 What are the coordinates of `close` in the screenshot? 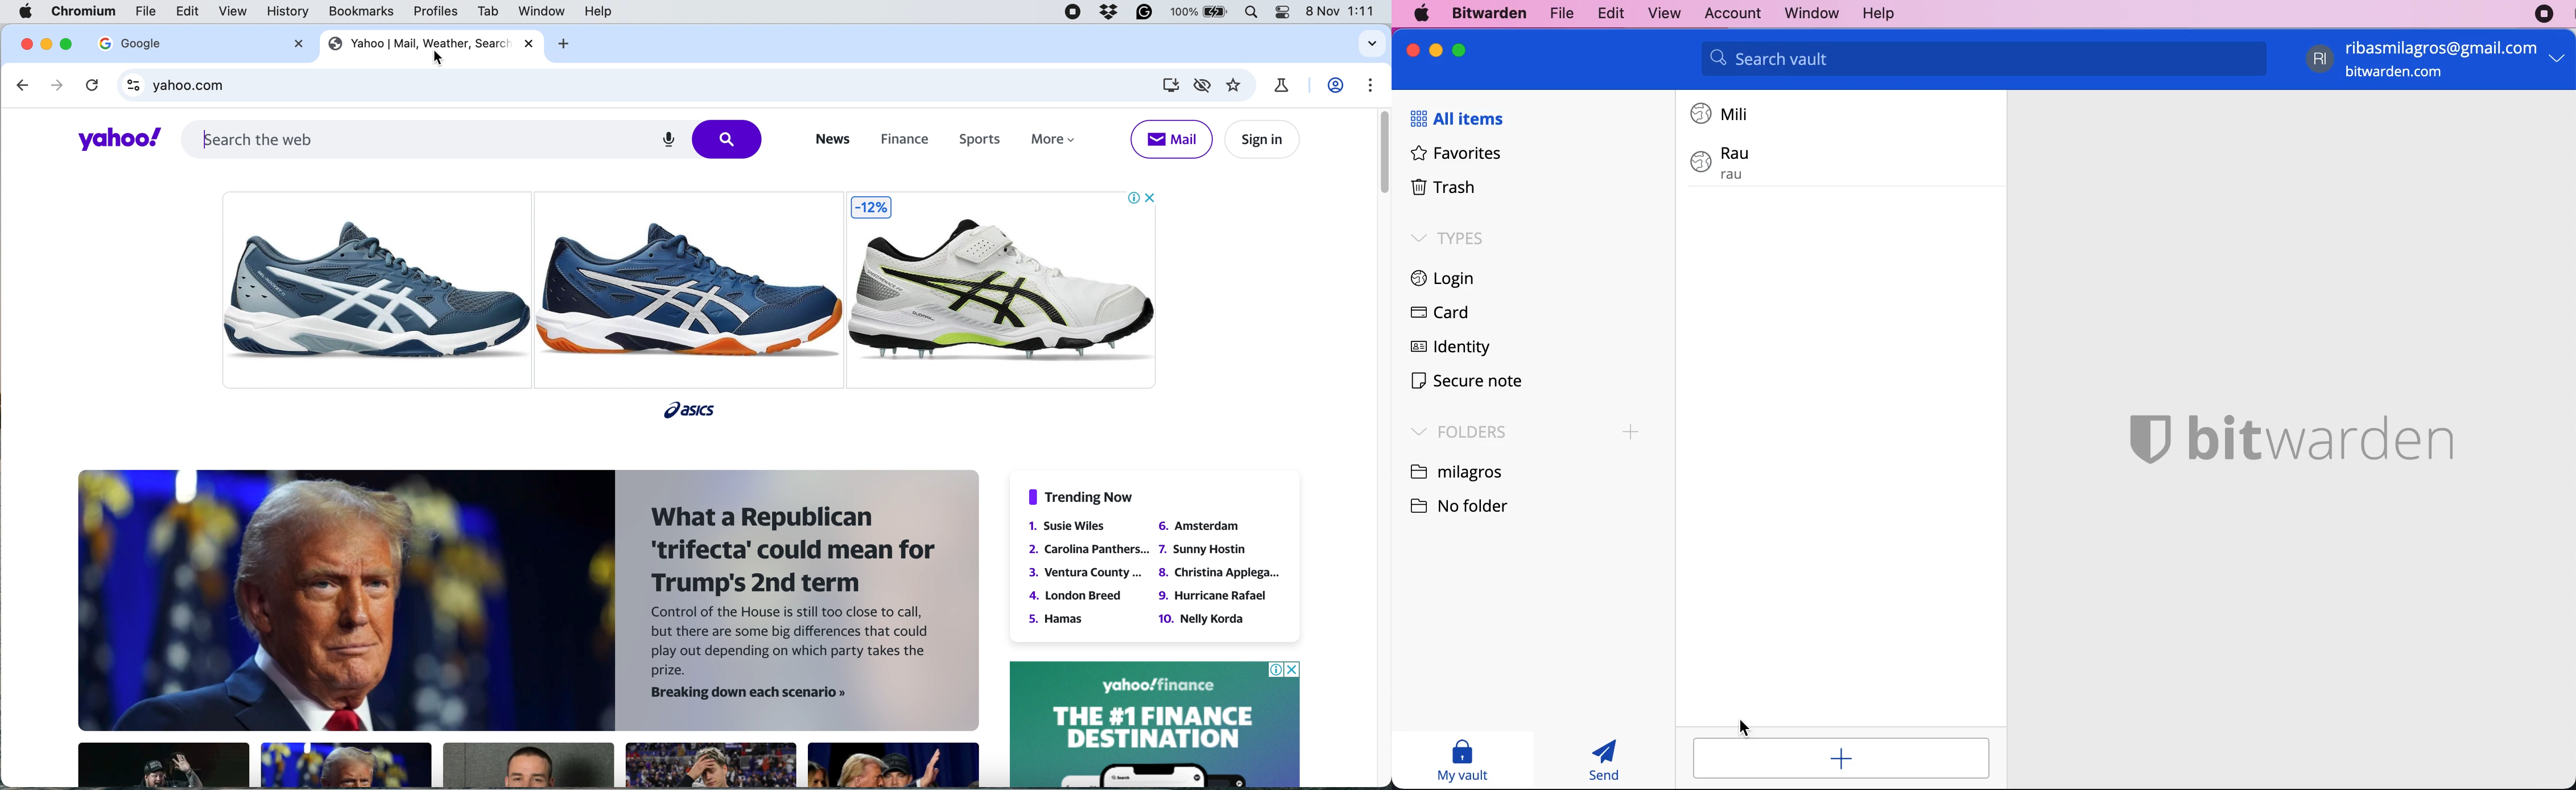 It's located at (294, 45).